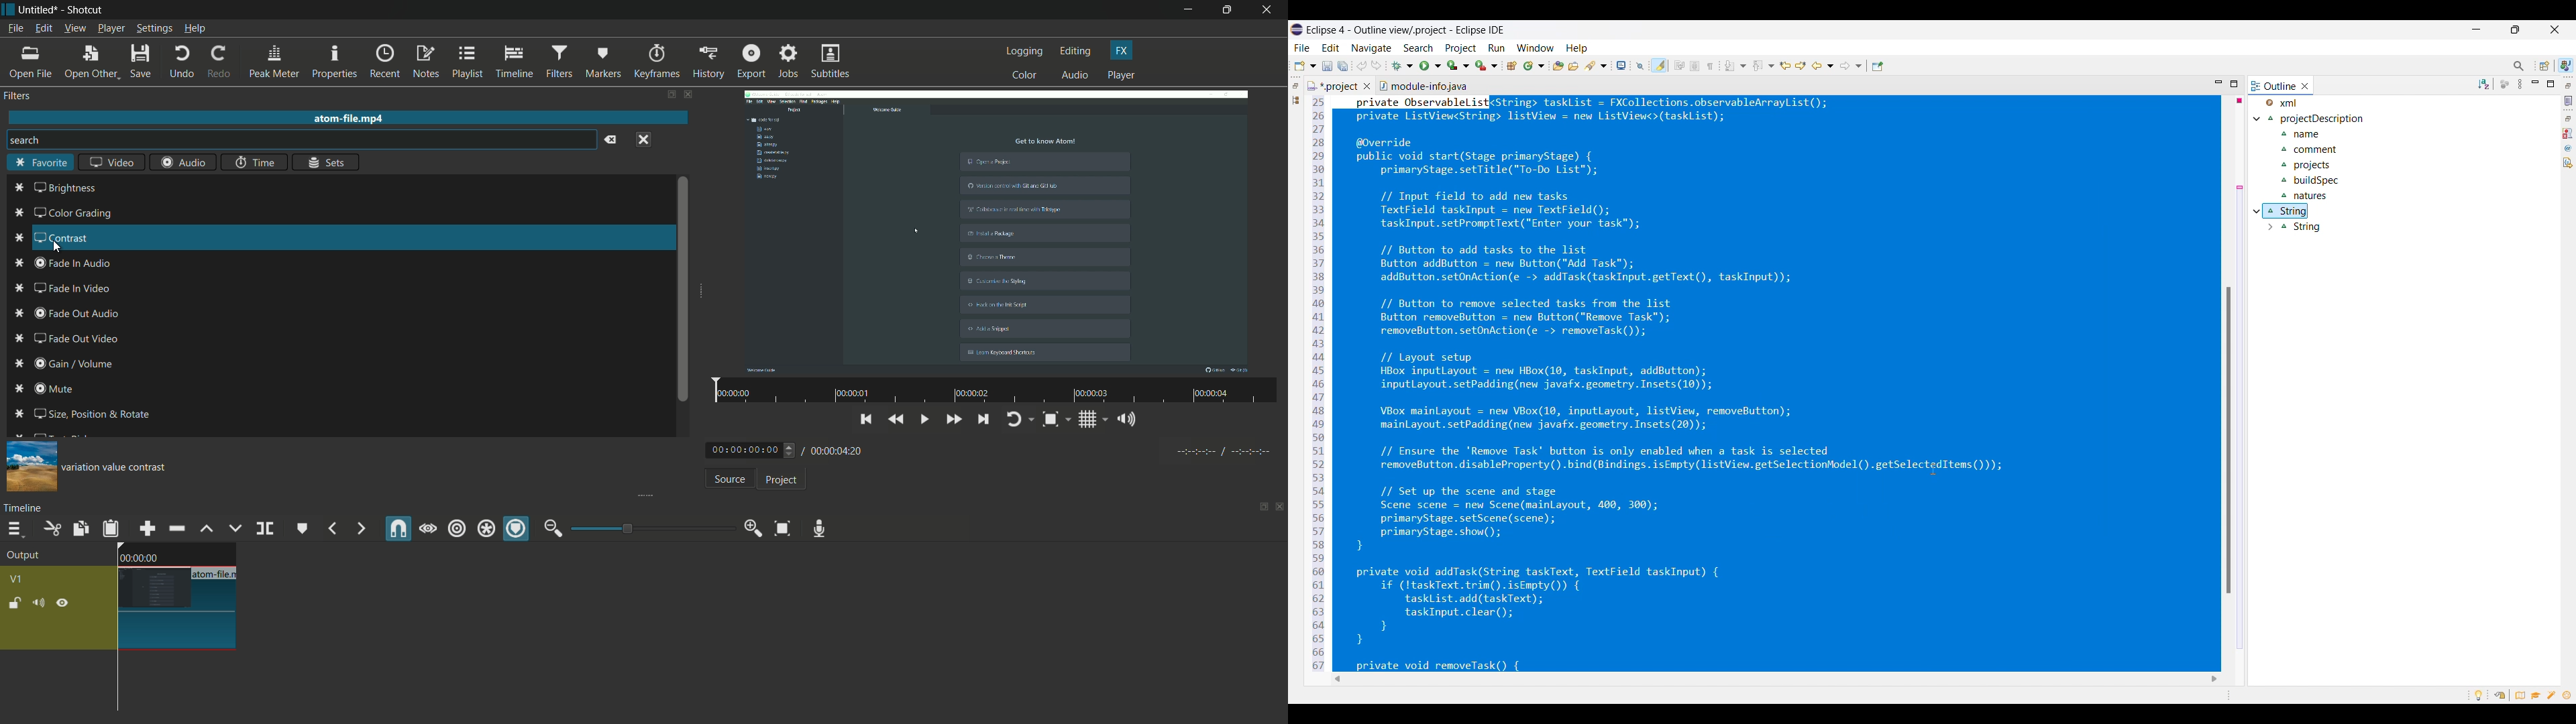 This screenshot has height=728, width=2576. Describe the element at coordinates (517, 530) in the screenshot. I see `ripple markers` at that location.